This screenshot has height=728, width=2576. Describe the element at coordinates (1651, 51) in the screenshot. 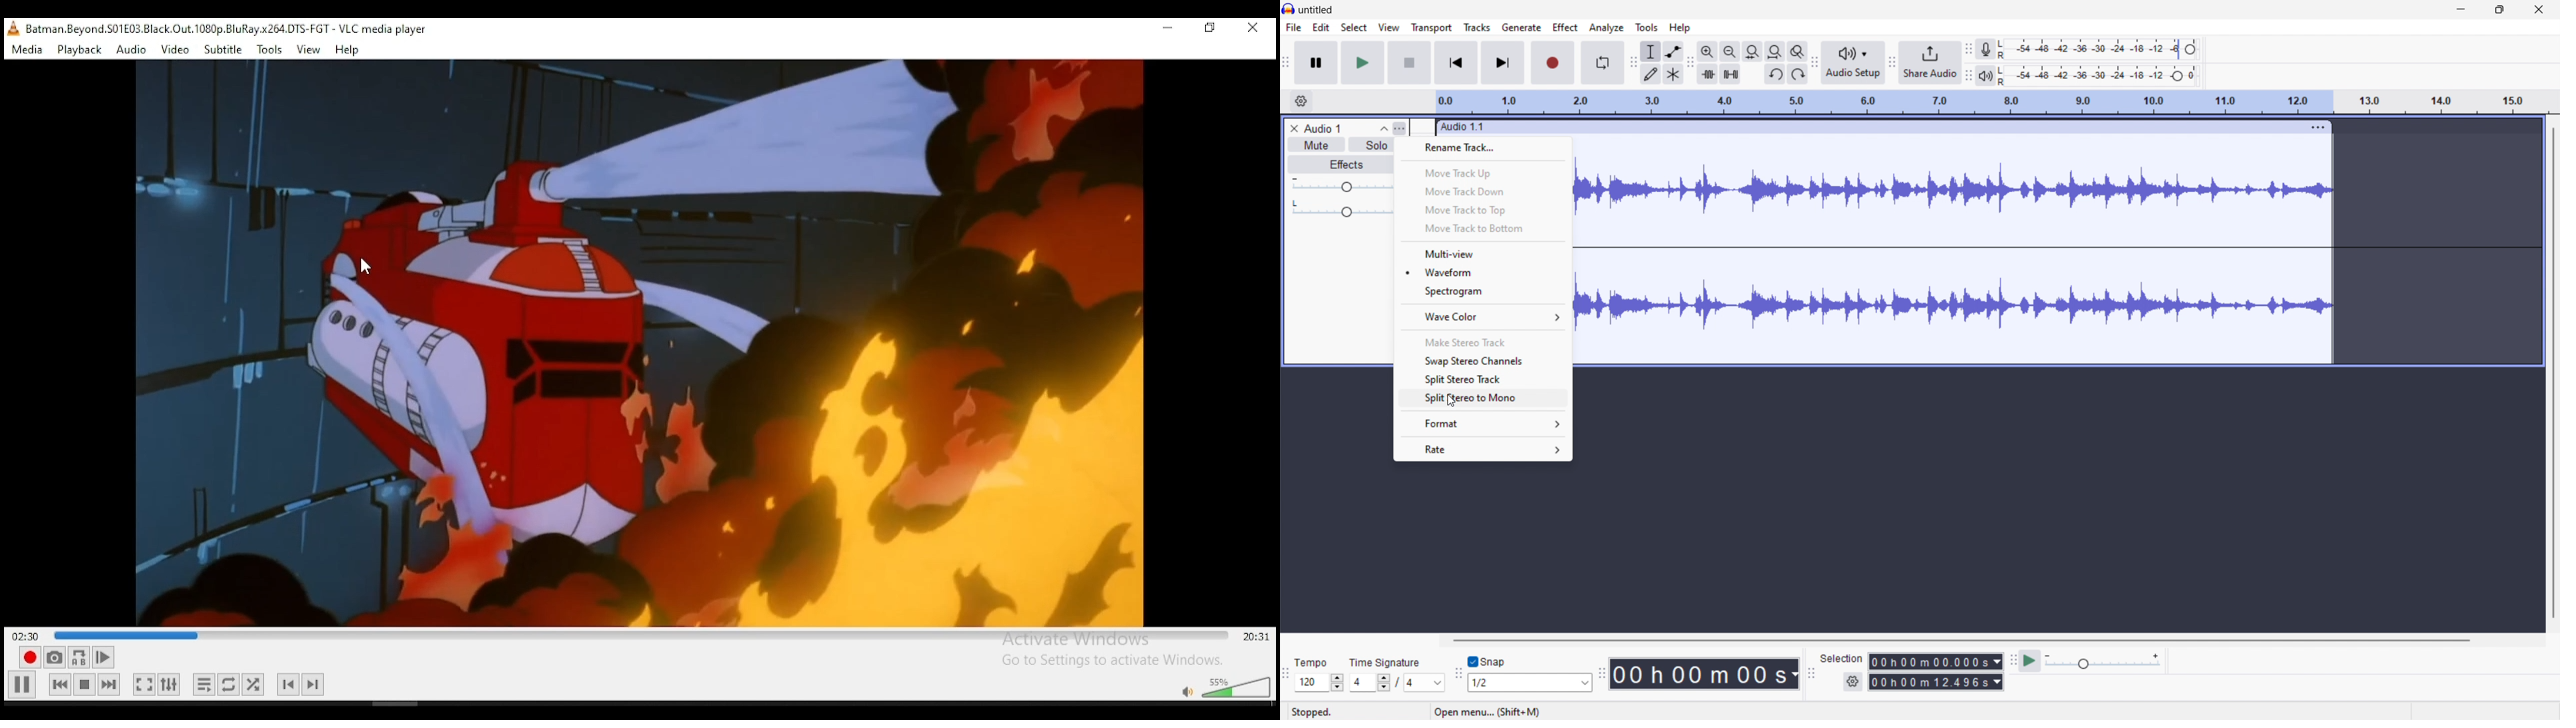

I see `selection tool` at that location.